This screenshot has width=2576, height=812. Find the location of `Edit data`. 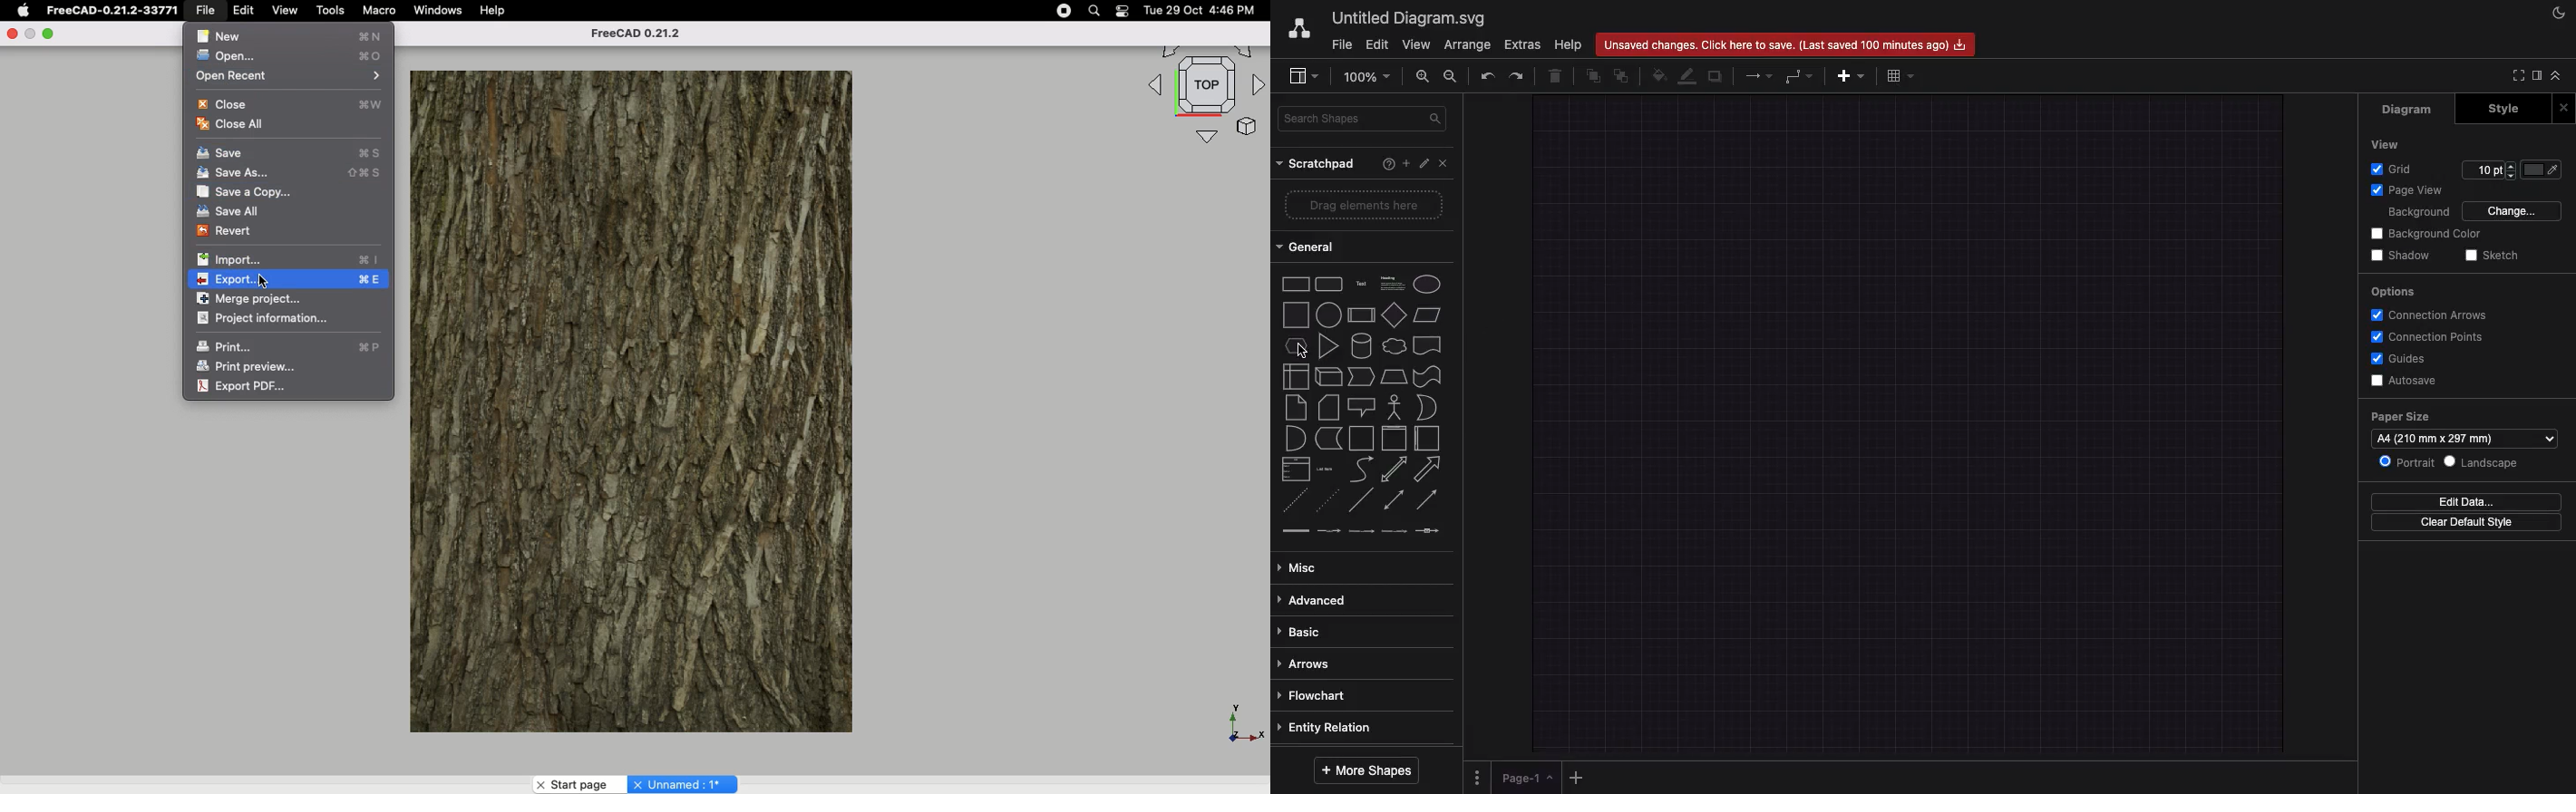

Edit data is located at coordinates (2466, 501).